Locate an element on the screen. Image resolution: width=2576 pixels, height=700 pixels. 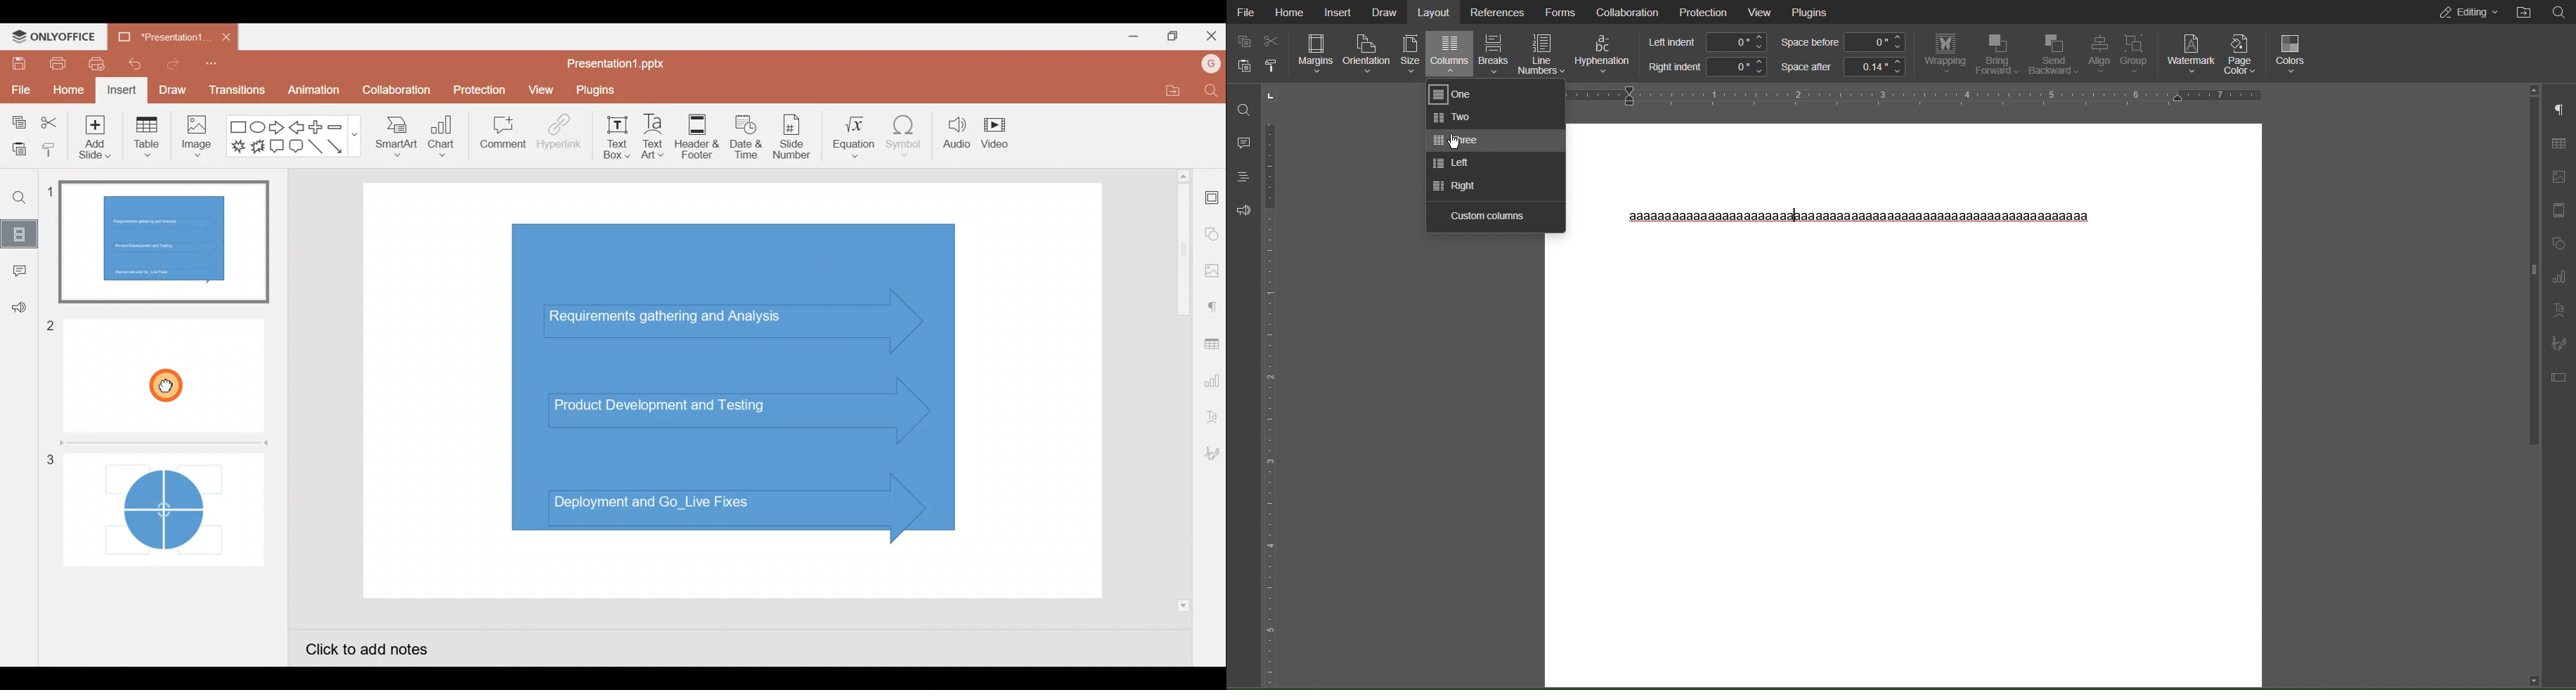
Save is located at coordinates (17, 64).